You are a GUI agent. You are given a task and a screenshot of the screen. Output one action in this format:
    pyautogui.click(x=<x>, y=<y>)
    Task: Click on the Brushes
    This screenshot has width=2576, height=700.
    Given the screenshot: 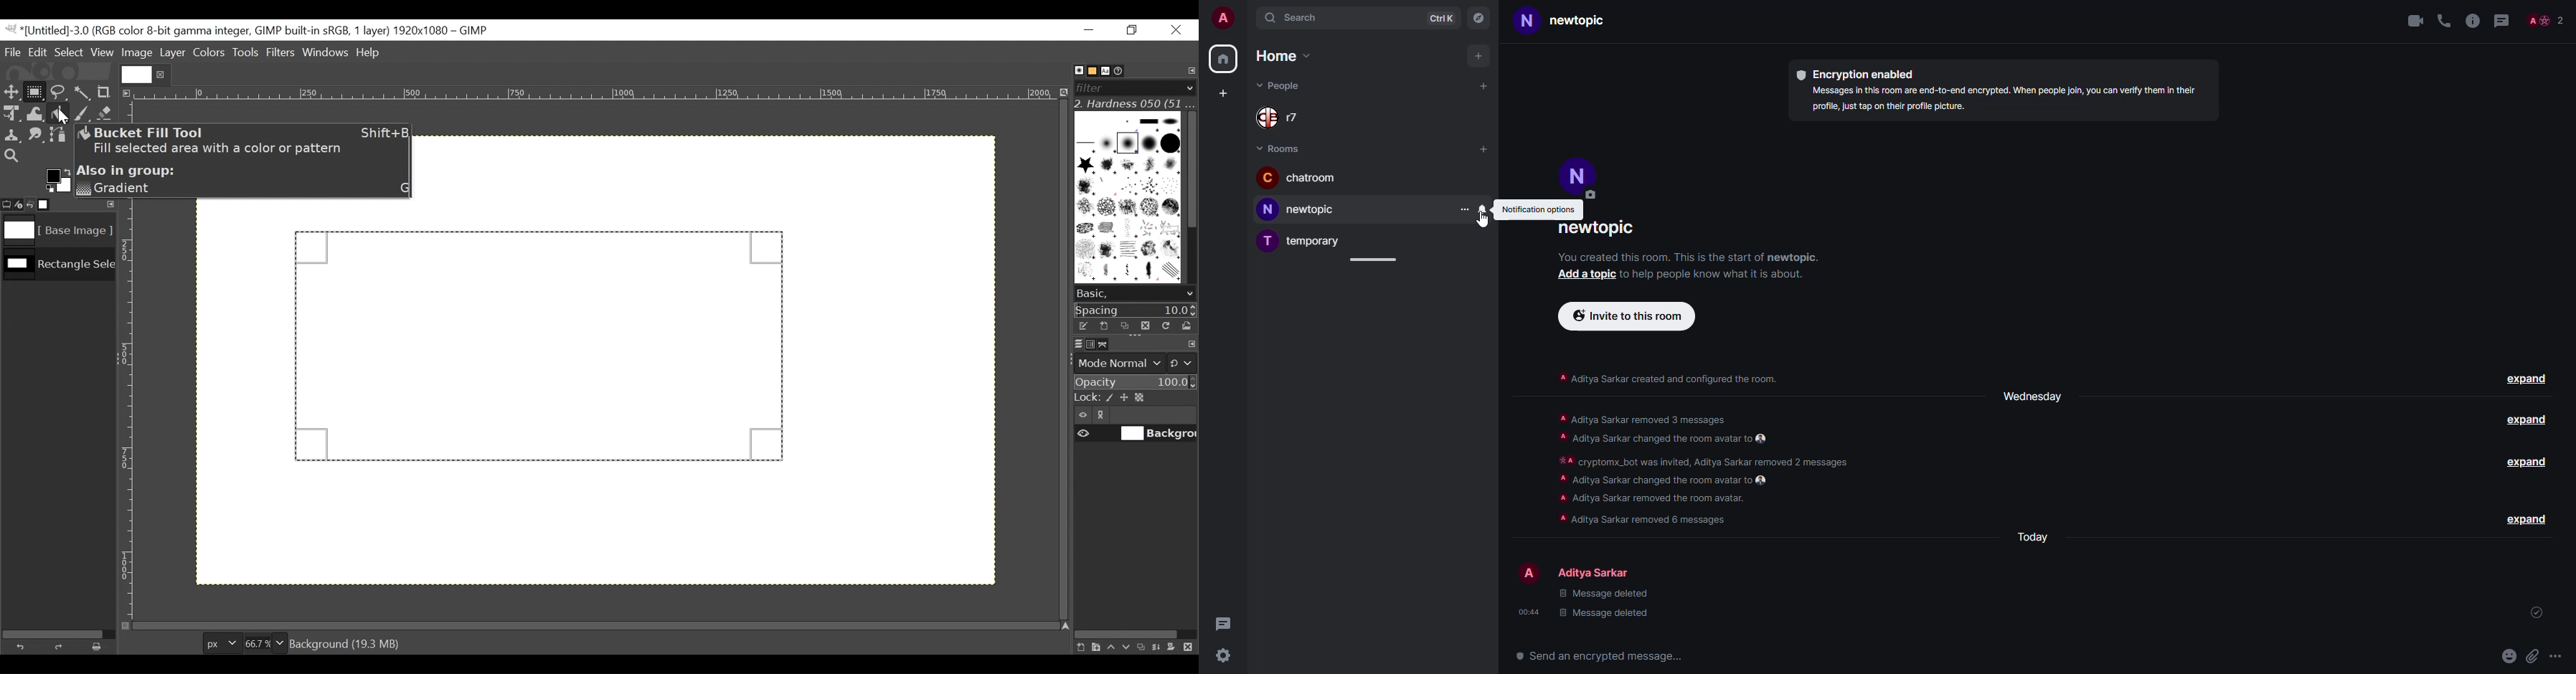 What is the action you would take?
    pyautogui.click(x=1073, y=71)
    